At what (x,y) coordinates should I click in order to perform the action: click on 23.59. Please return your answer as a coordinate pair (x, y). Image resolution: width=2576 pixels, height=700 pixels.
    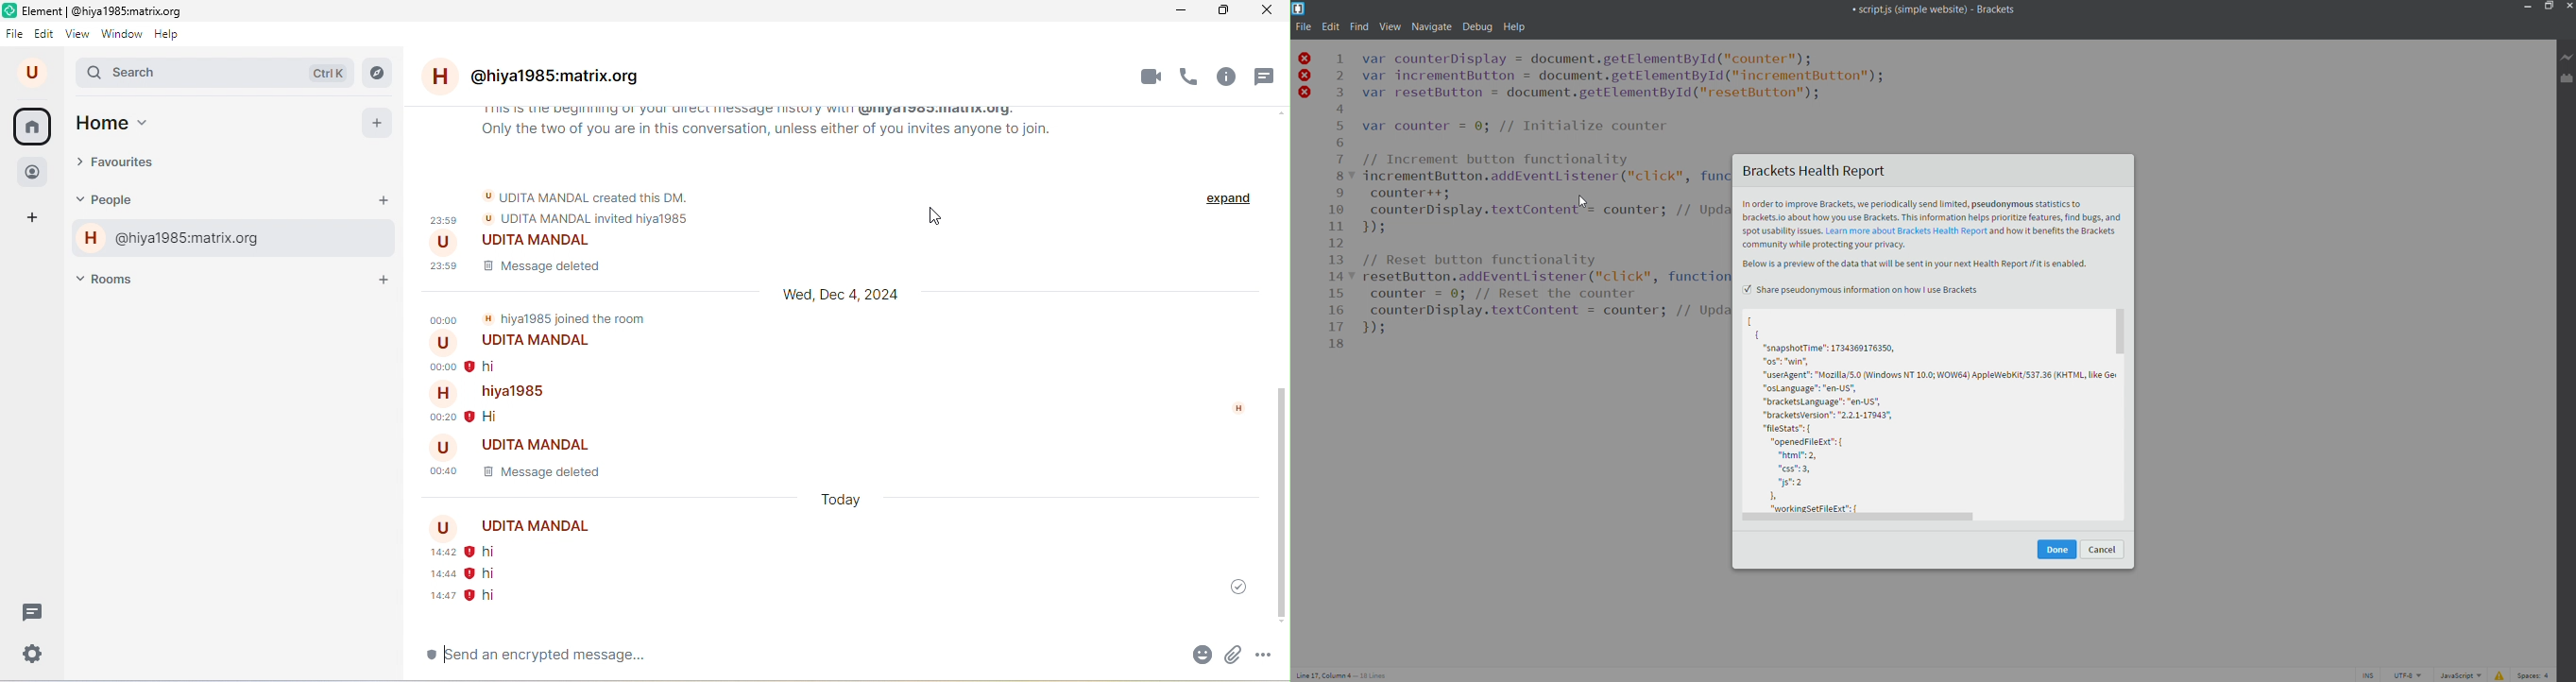
    Looking at the image, I should click on (441, 219).